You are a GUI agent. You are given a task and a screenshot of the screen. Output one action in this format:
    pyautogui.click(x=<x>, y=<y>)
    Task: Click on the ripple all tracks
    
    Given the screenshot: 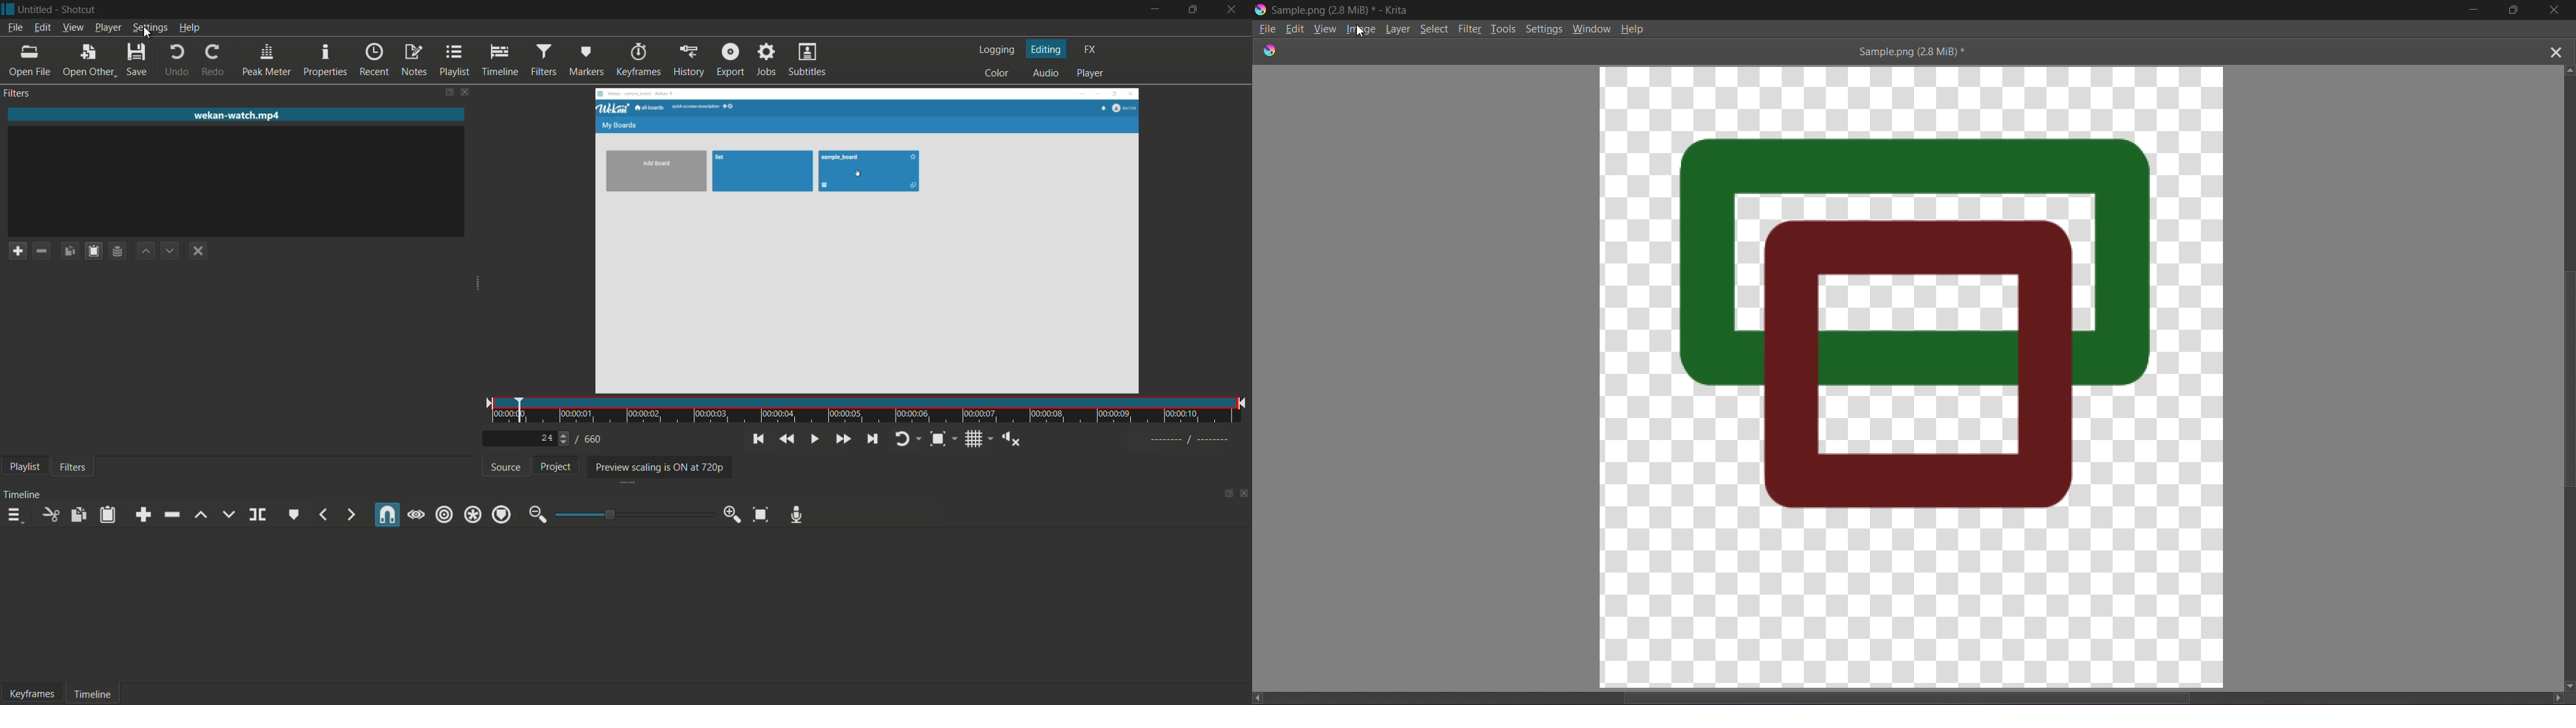 What is the action you would take?
    pyautogui.click(x=472, y=514)
    